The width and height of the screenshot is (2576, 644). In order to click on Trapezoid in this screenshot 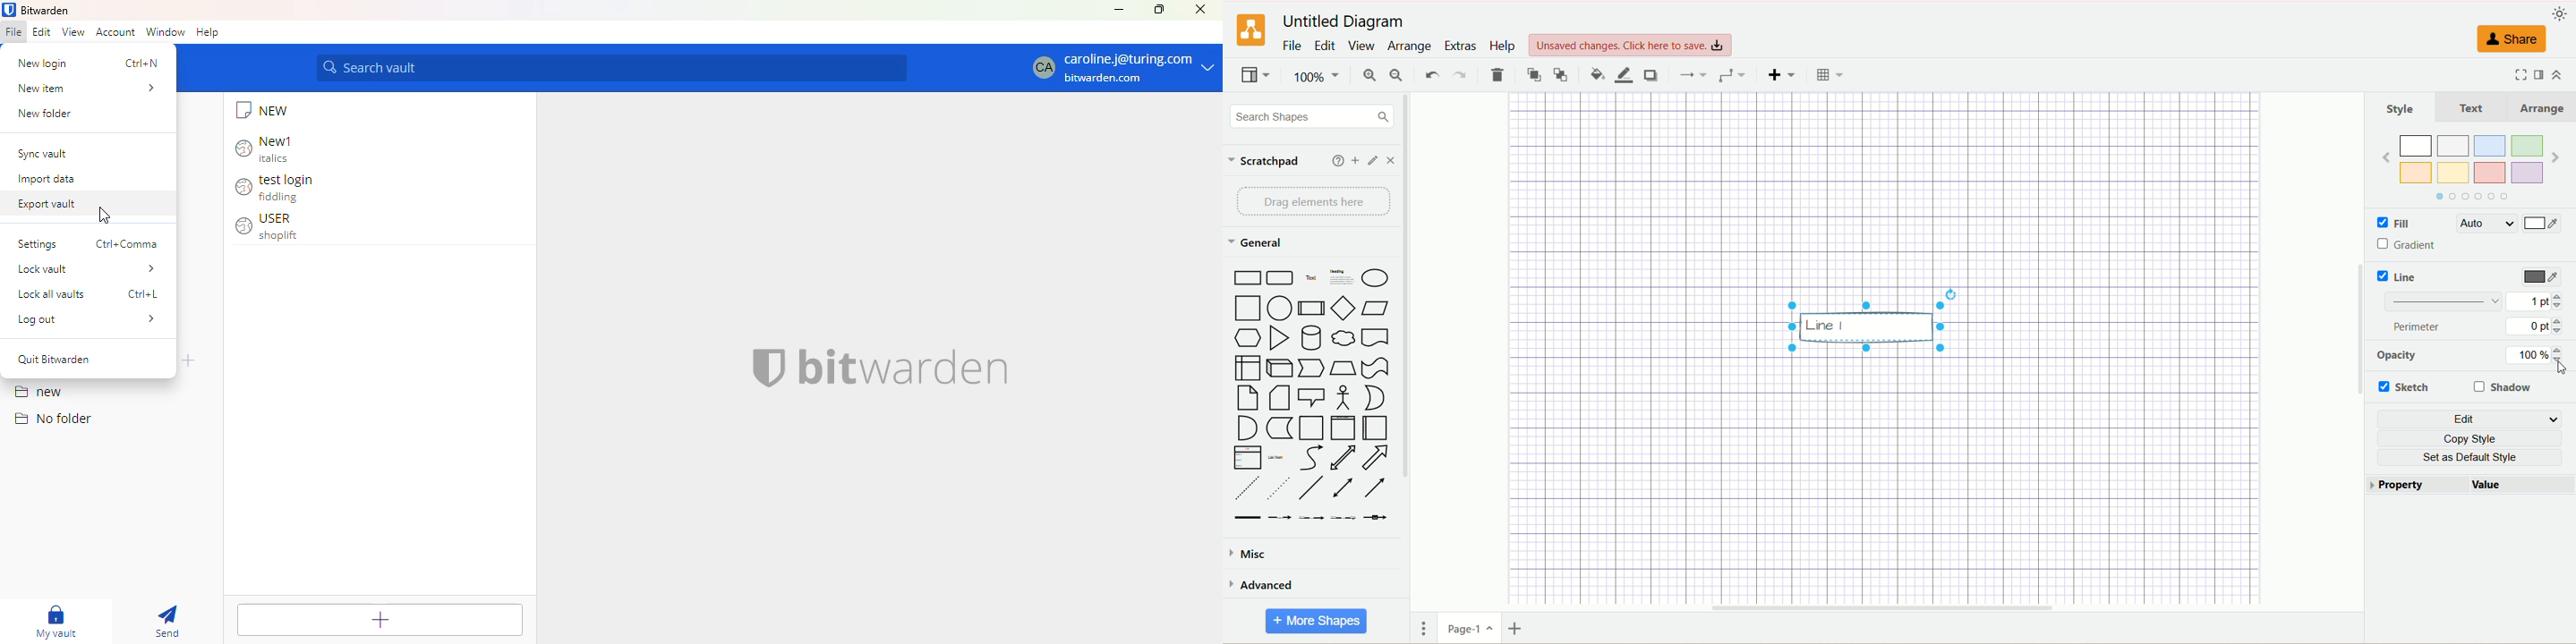, I will do `click(1343, 369)`.